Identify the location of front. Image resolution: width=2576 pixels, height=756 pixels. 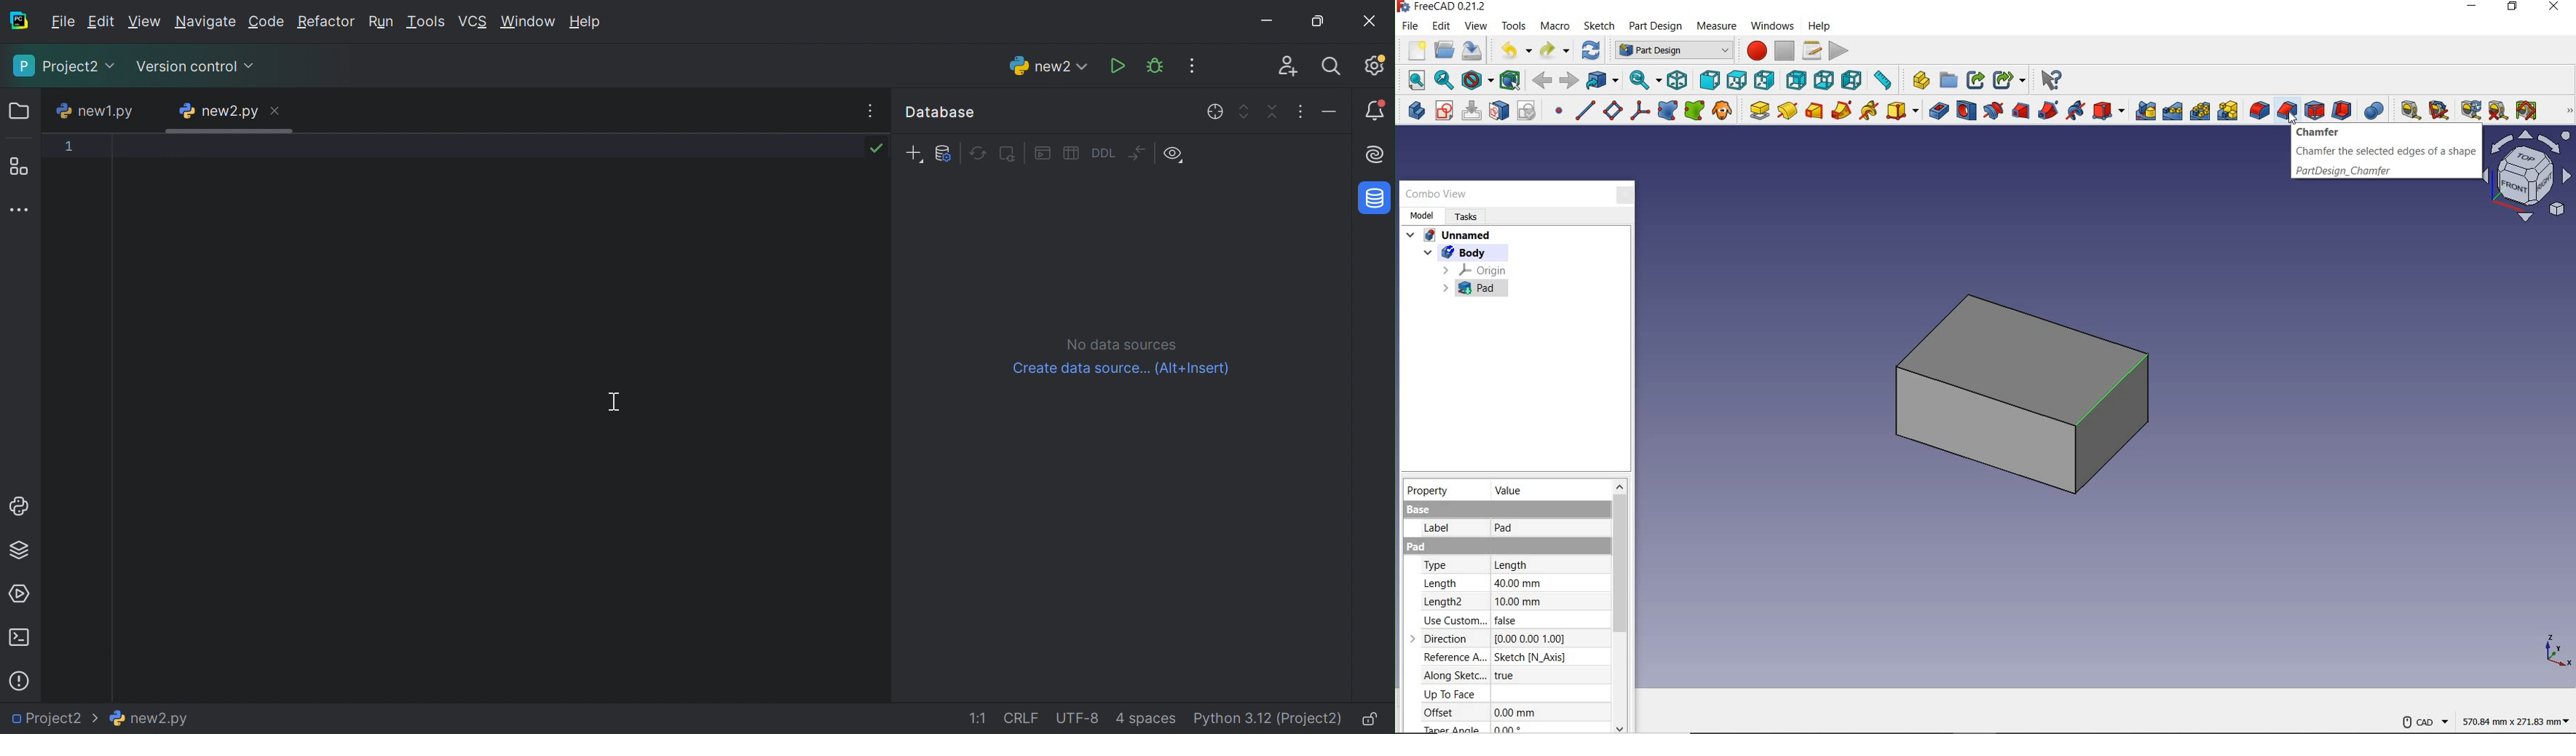
(1709, 79).